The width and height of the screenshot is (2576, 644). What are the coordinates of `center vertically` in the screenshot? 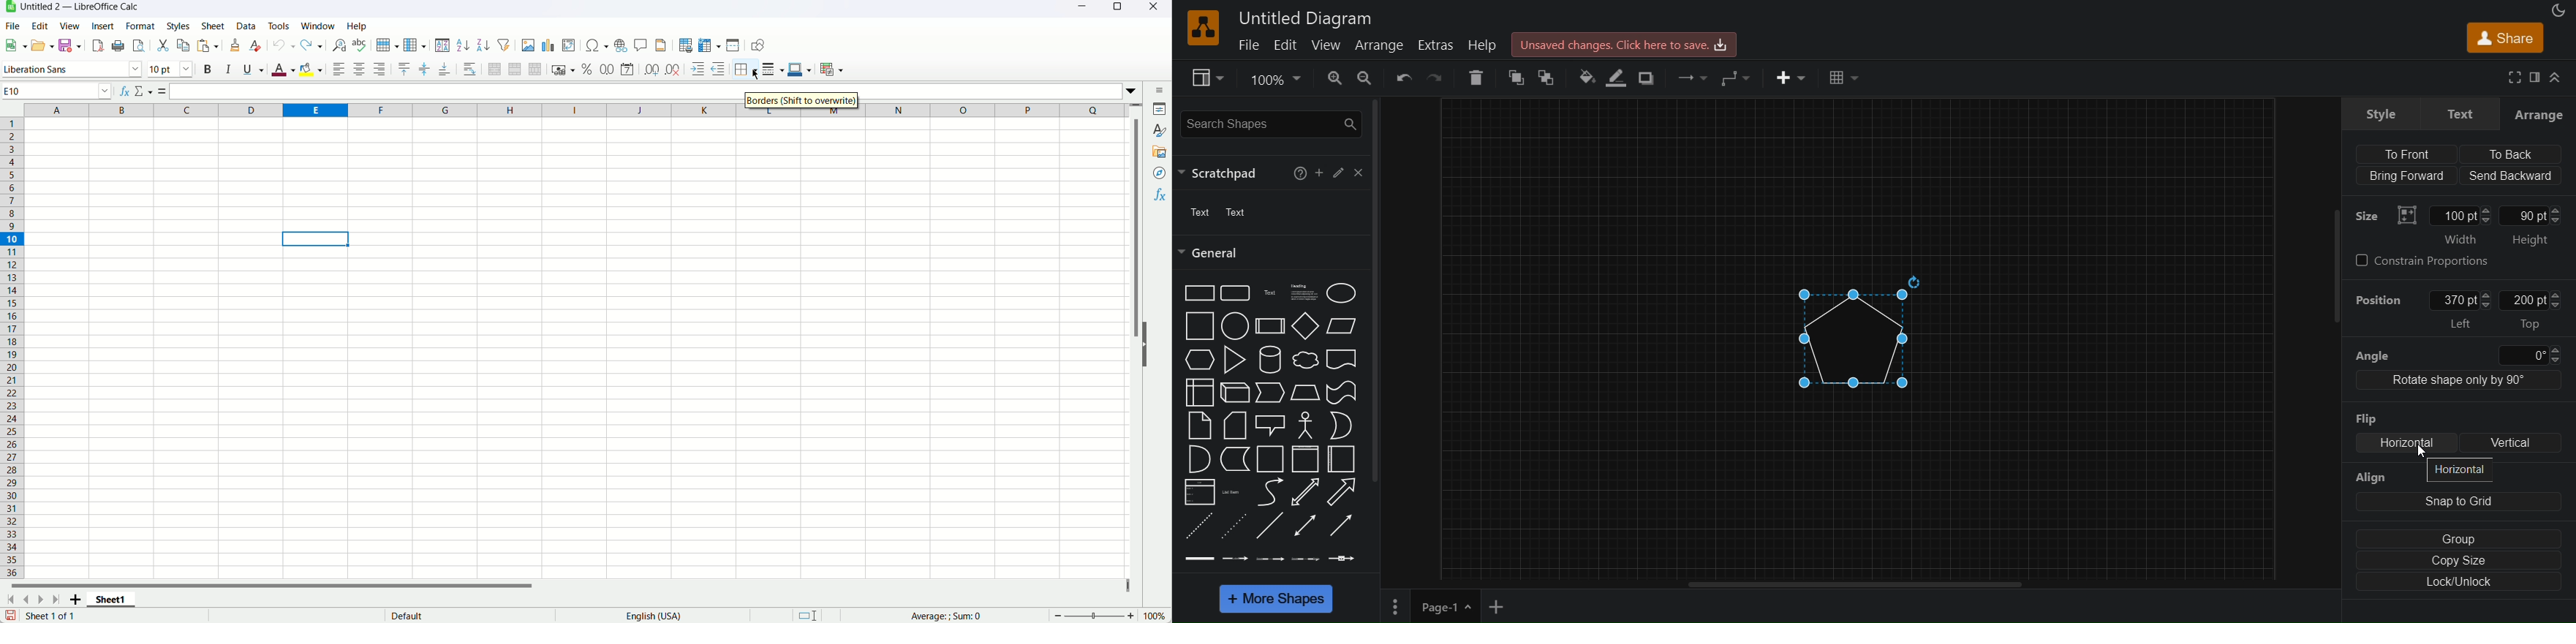 It's located at (425, 67).